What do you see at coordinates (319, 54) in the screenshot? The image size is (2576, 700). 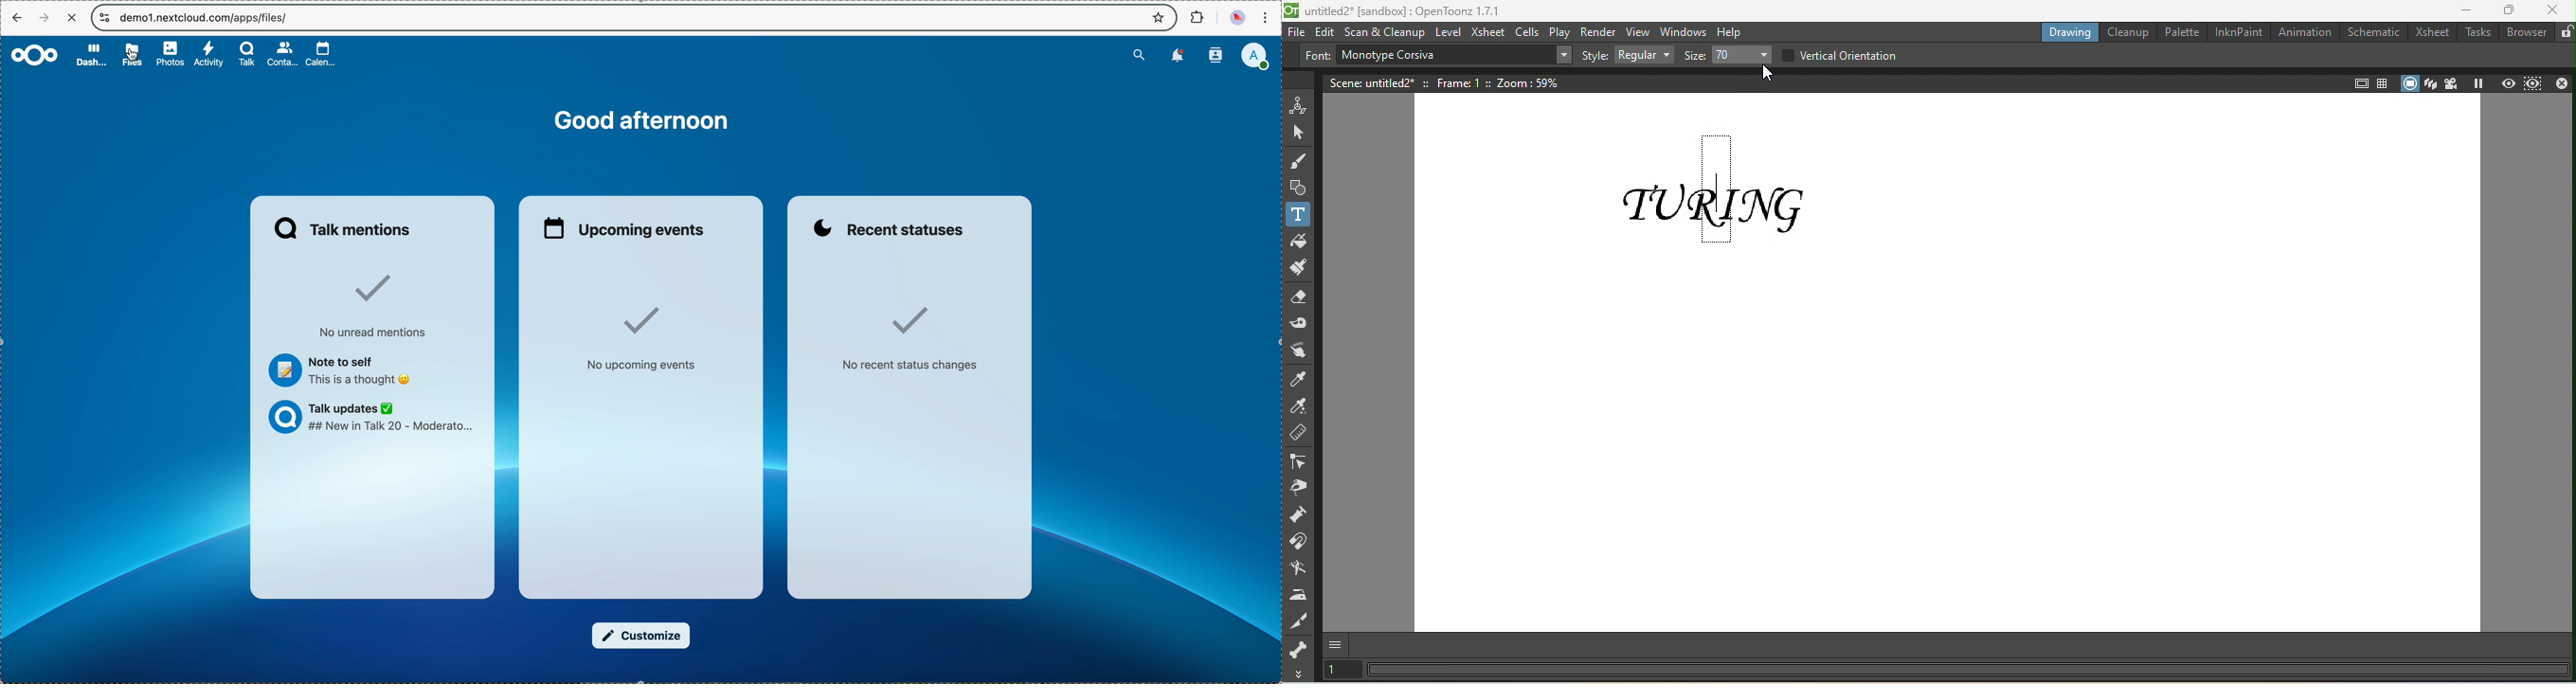 I see `calendar` at bounding box center [319, 54].